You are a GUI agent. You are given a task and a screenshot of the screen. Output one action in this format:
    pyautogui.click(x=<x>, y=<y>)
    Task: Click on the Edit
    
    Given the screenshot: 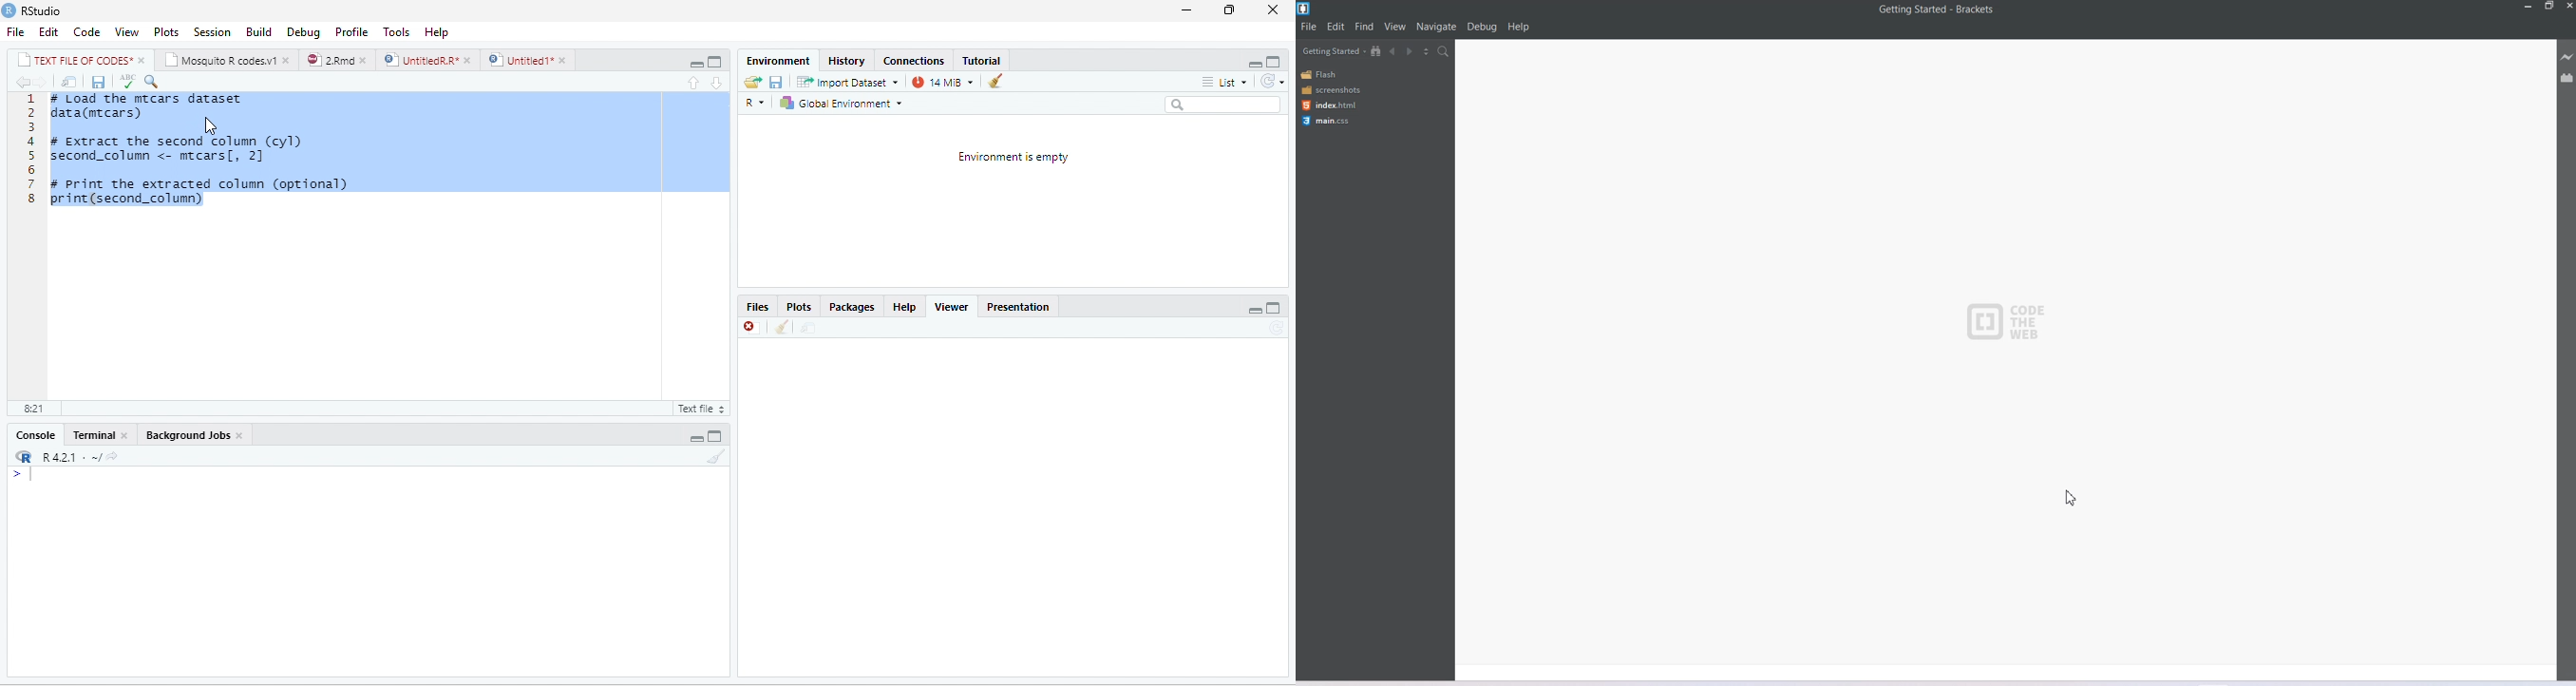 What is the action you would take?
    pyautogui.click(x=48, y=32)
    